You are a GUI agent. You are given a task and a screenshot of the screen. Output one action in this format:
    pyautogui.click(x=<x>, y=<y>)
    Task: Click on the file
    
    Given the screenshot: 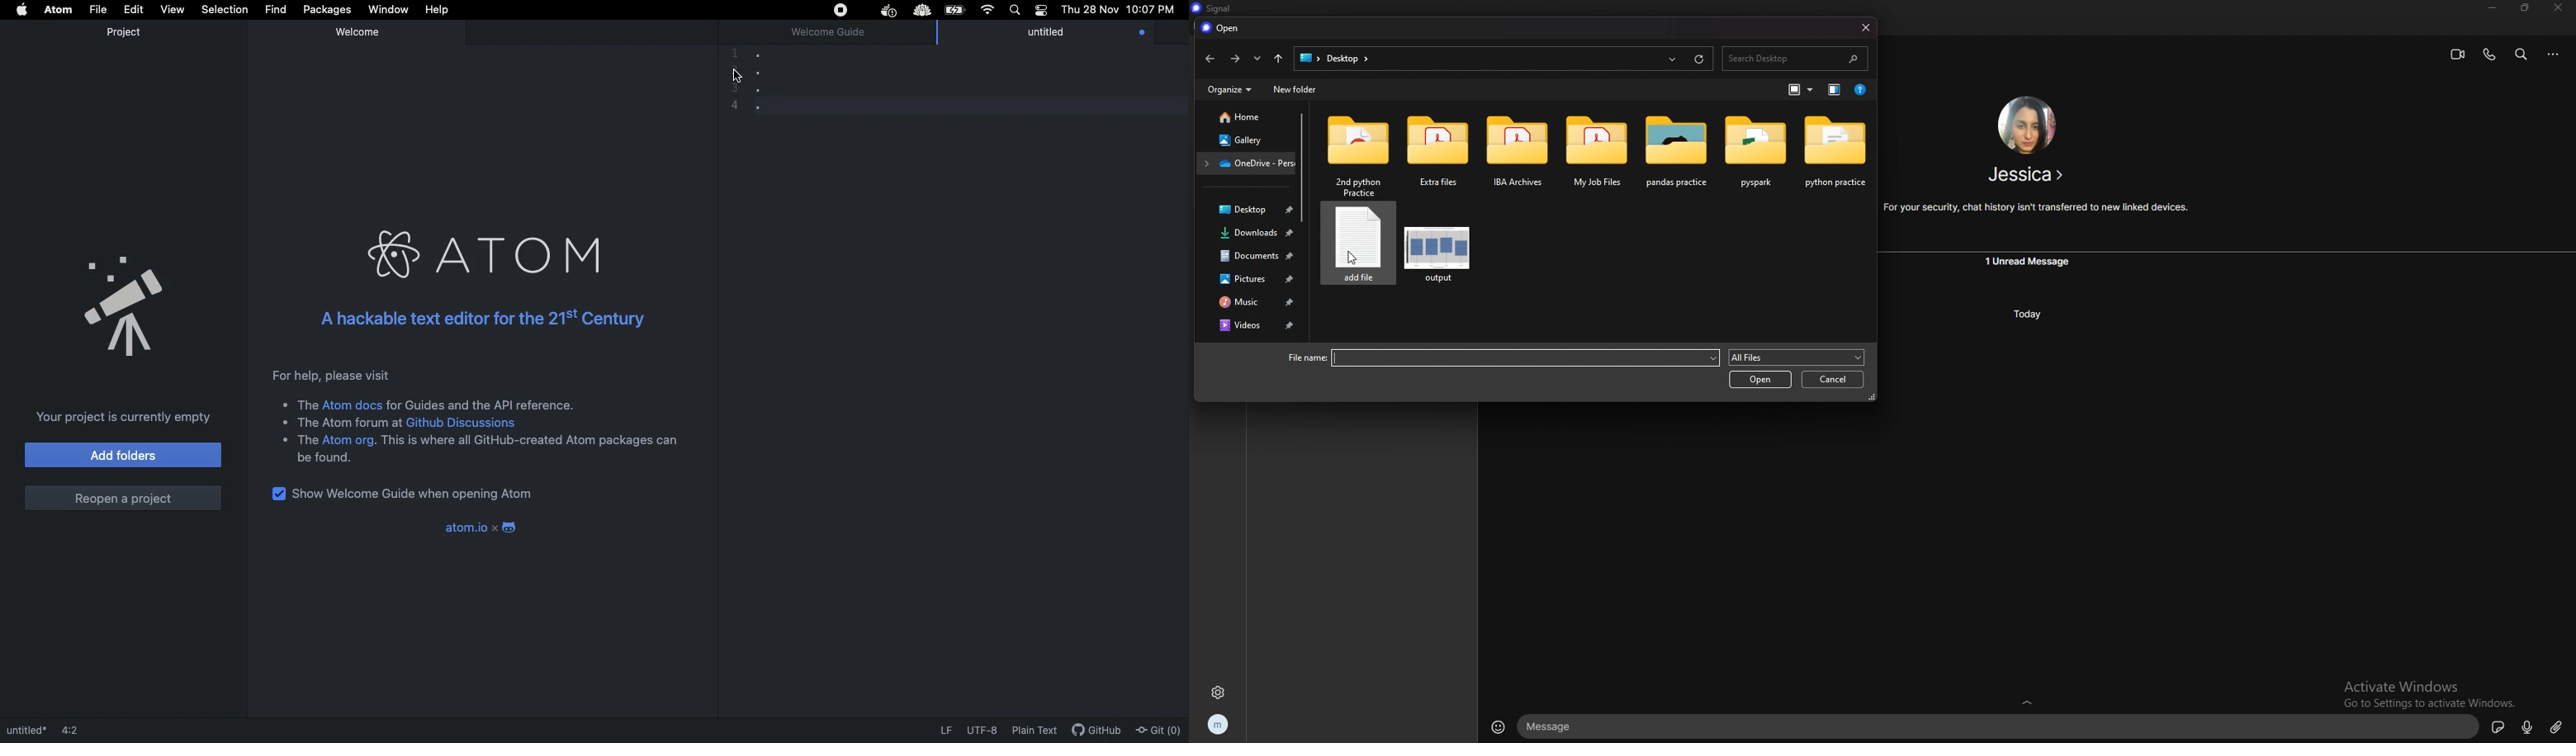 What is the action you would take?
    pyautogui.click(x=1357, y=251)
    